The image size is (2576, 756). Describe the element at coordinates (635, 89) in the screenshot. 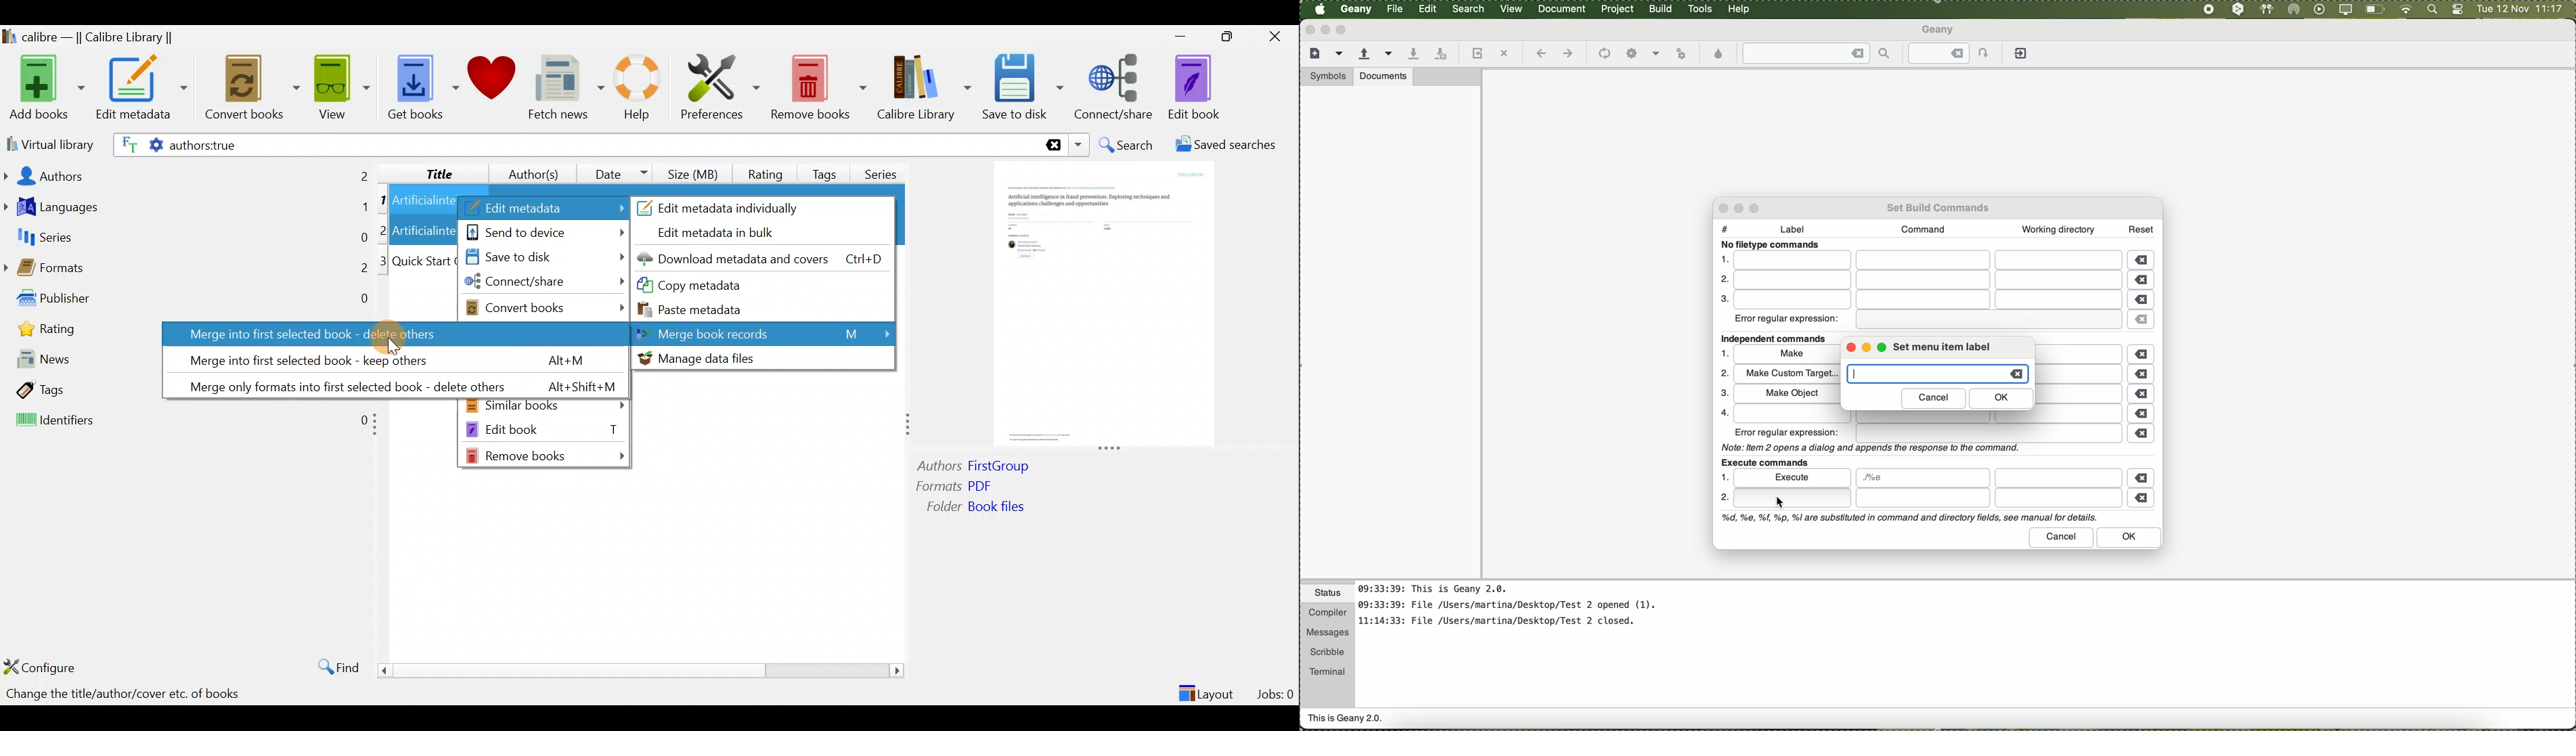

I see `Help` at that location.